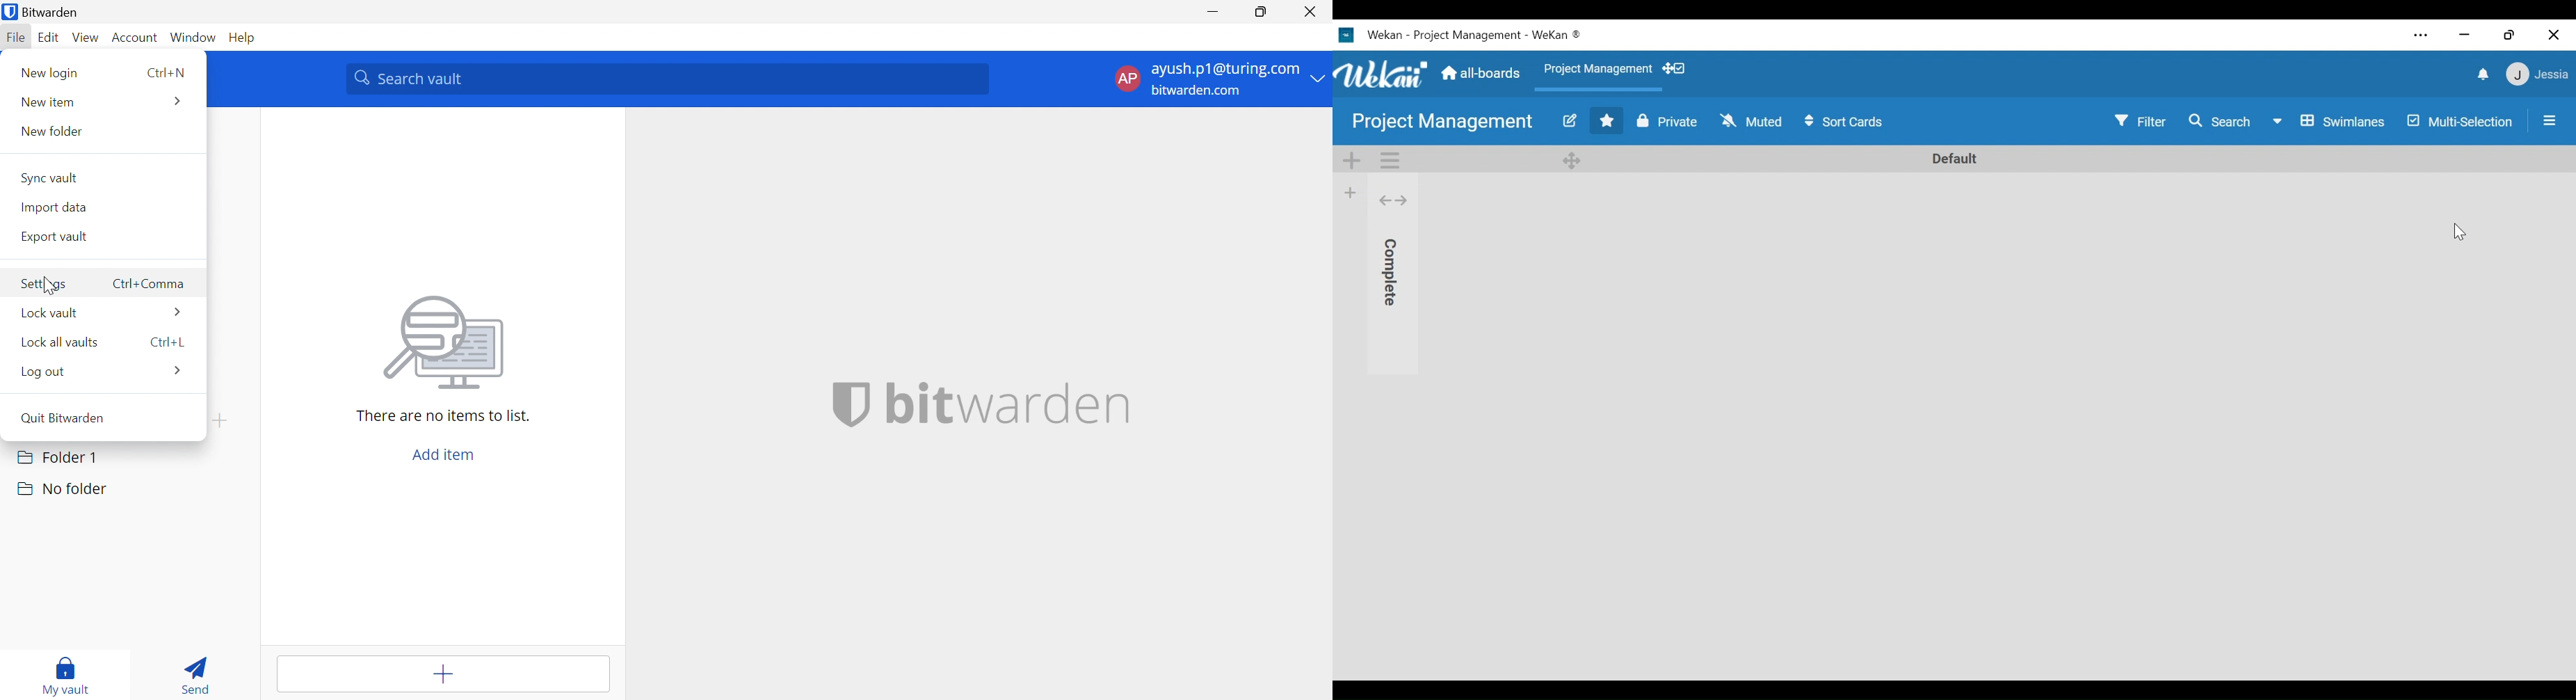 This screenshot has width=2576, height=700. I want to click on New folder, so click(53, 130).